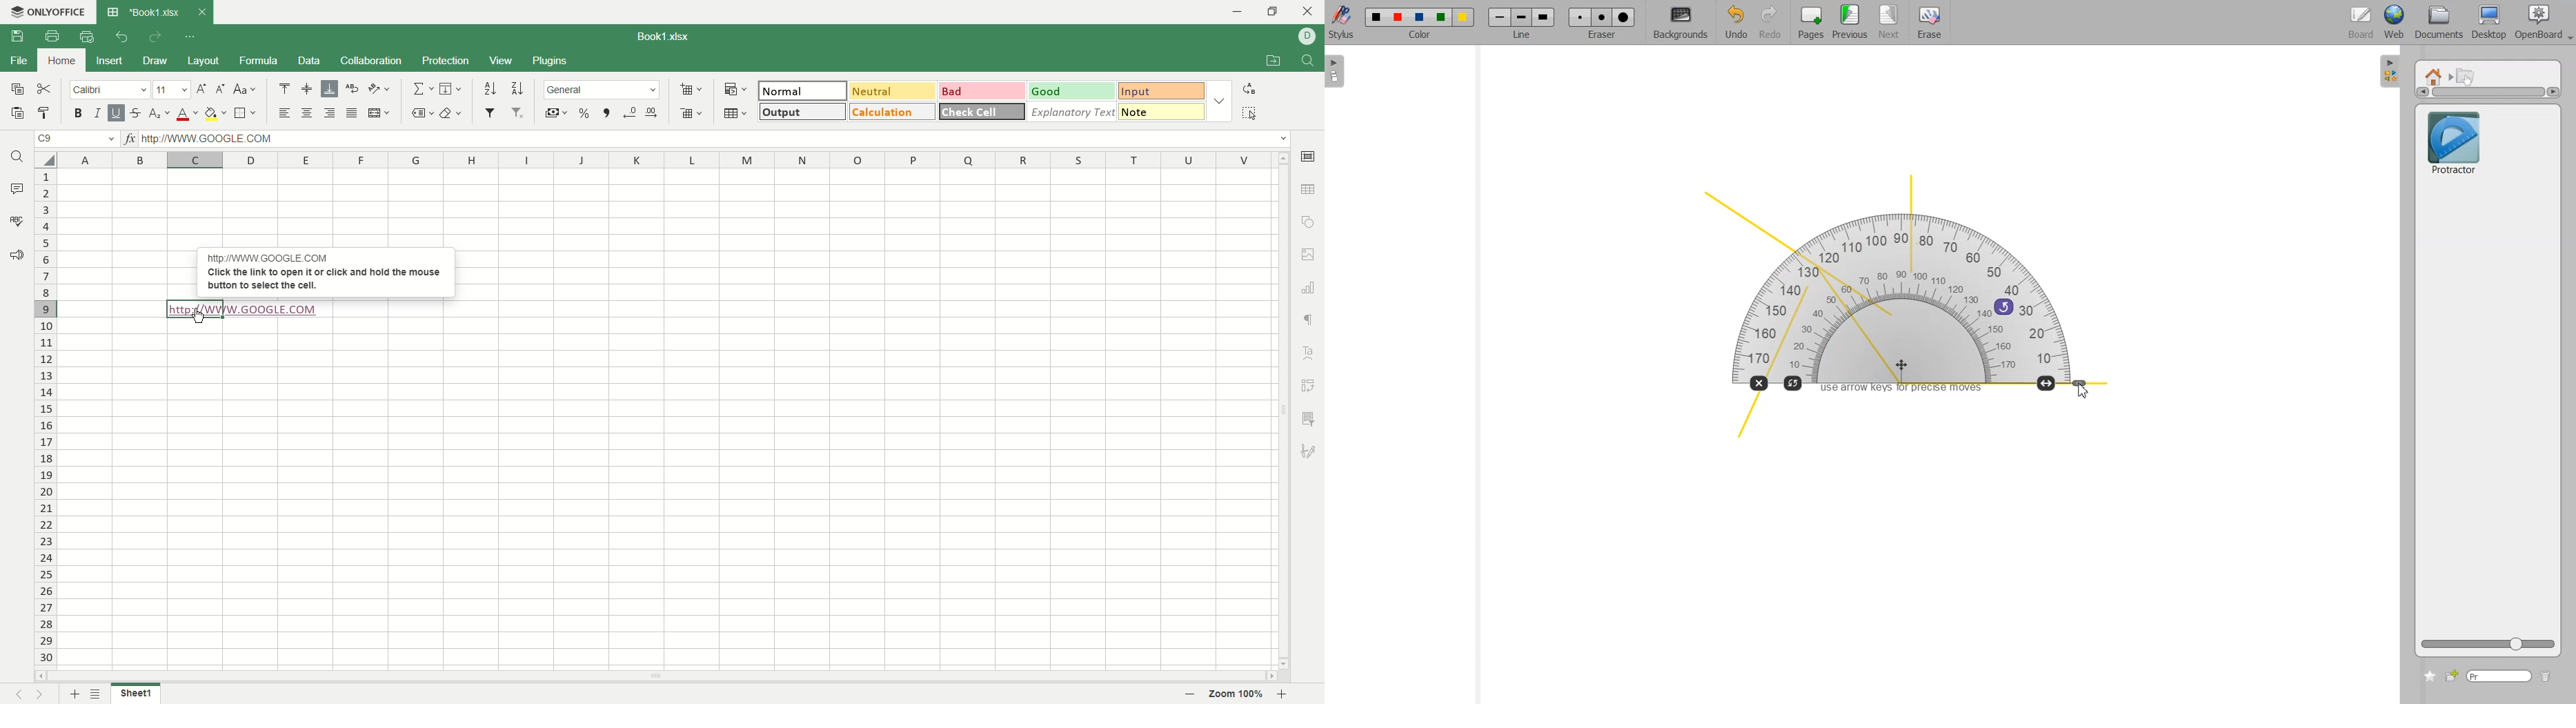 This screenshot has height=728, width=2576. What do you see at coordinates (1162, 110) in the screenshot?
I see `note` at bounding box center [1162, 110].